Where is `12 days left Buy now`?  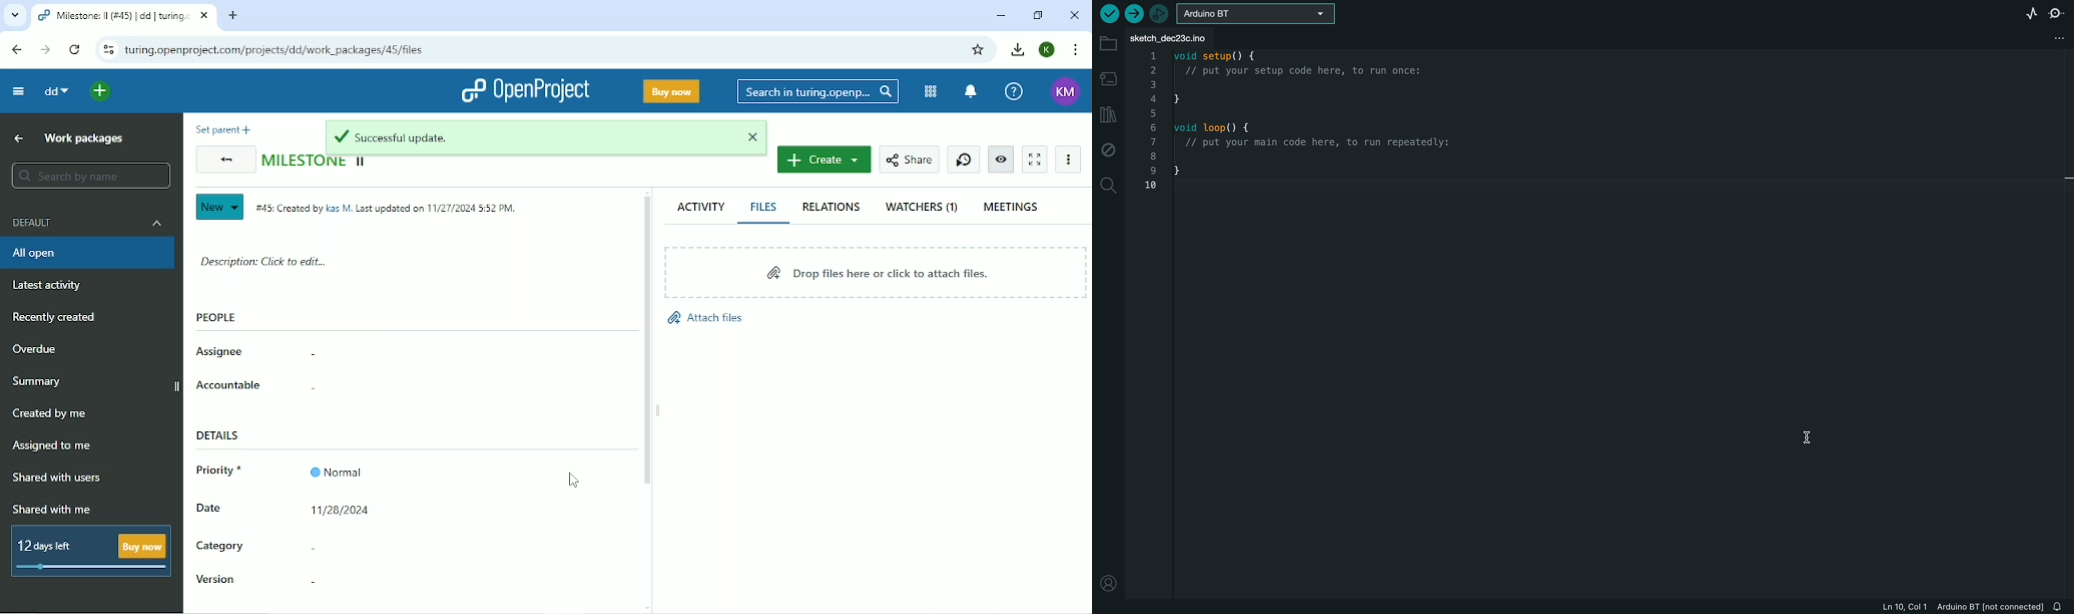
12 days left Buy now is located at coordinates (92, 552).